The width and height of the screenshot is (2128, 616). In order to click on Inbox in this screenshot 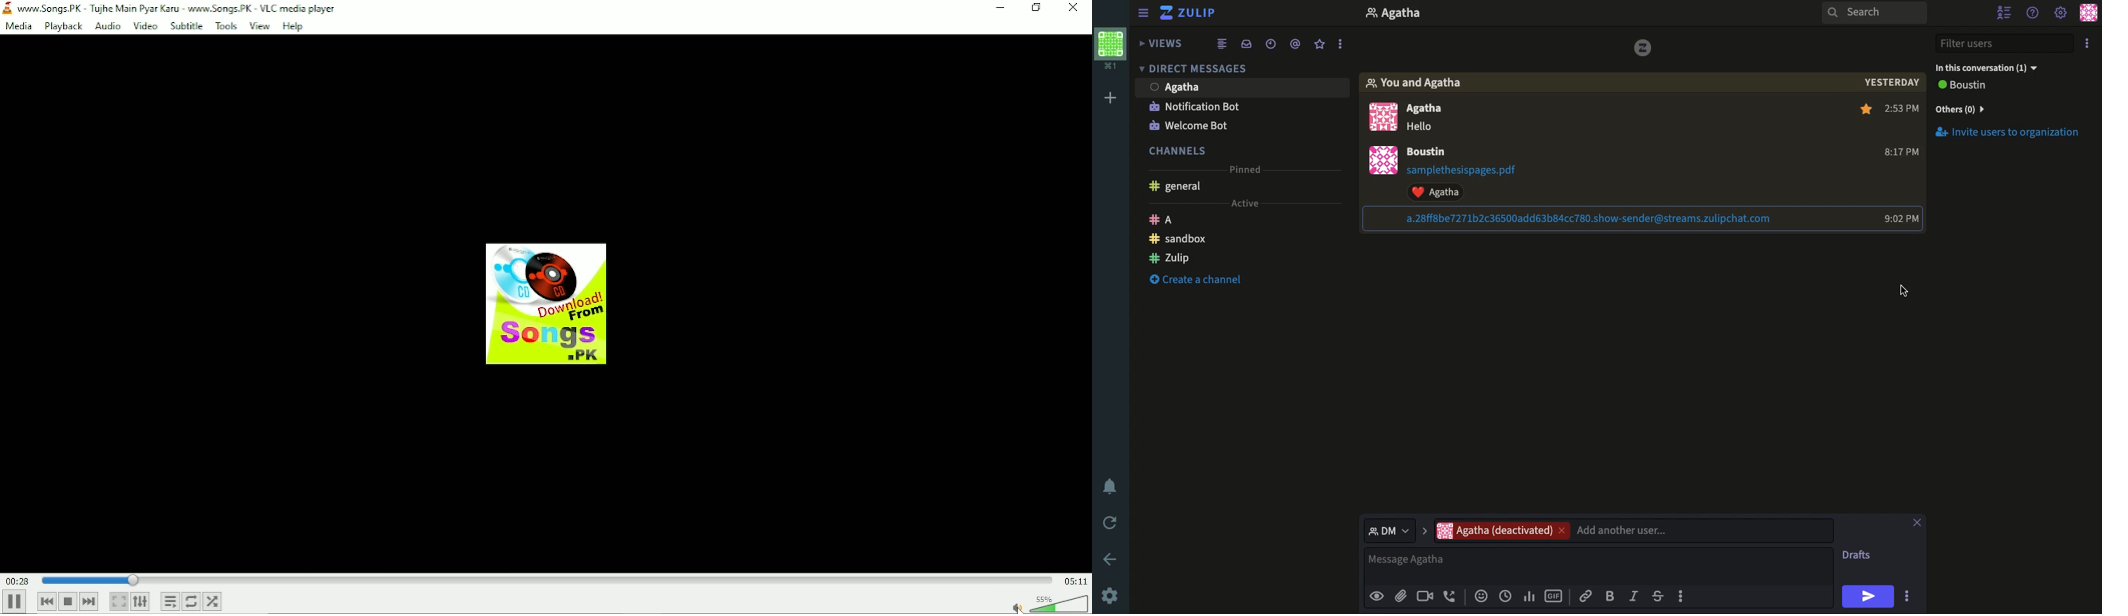, I will do `click(1531, 14)`.